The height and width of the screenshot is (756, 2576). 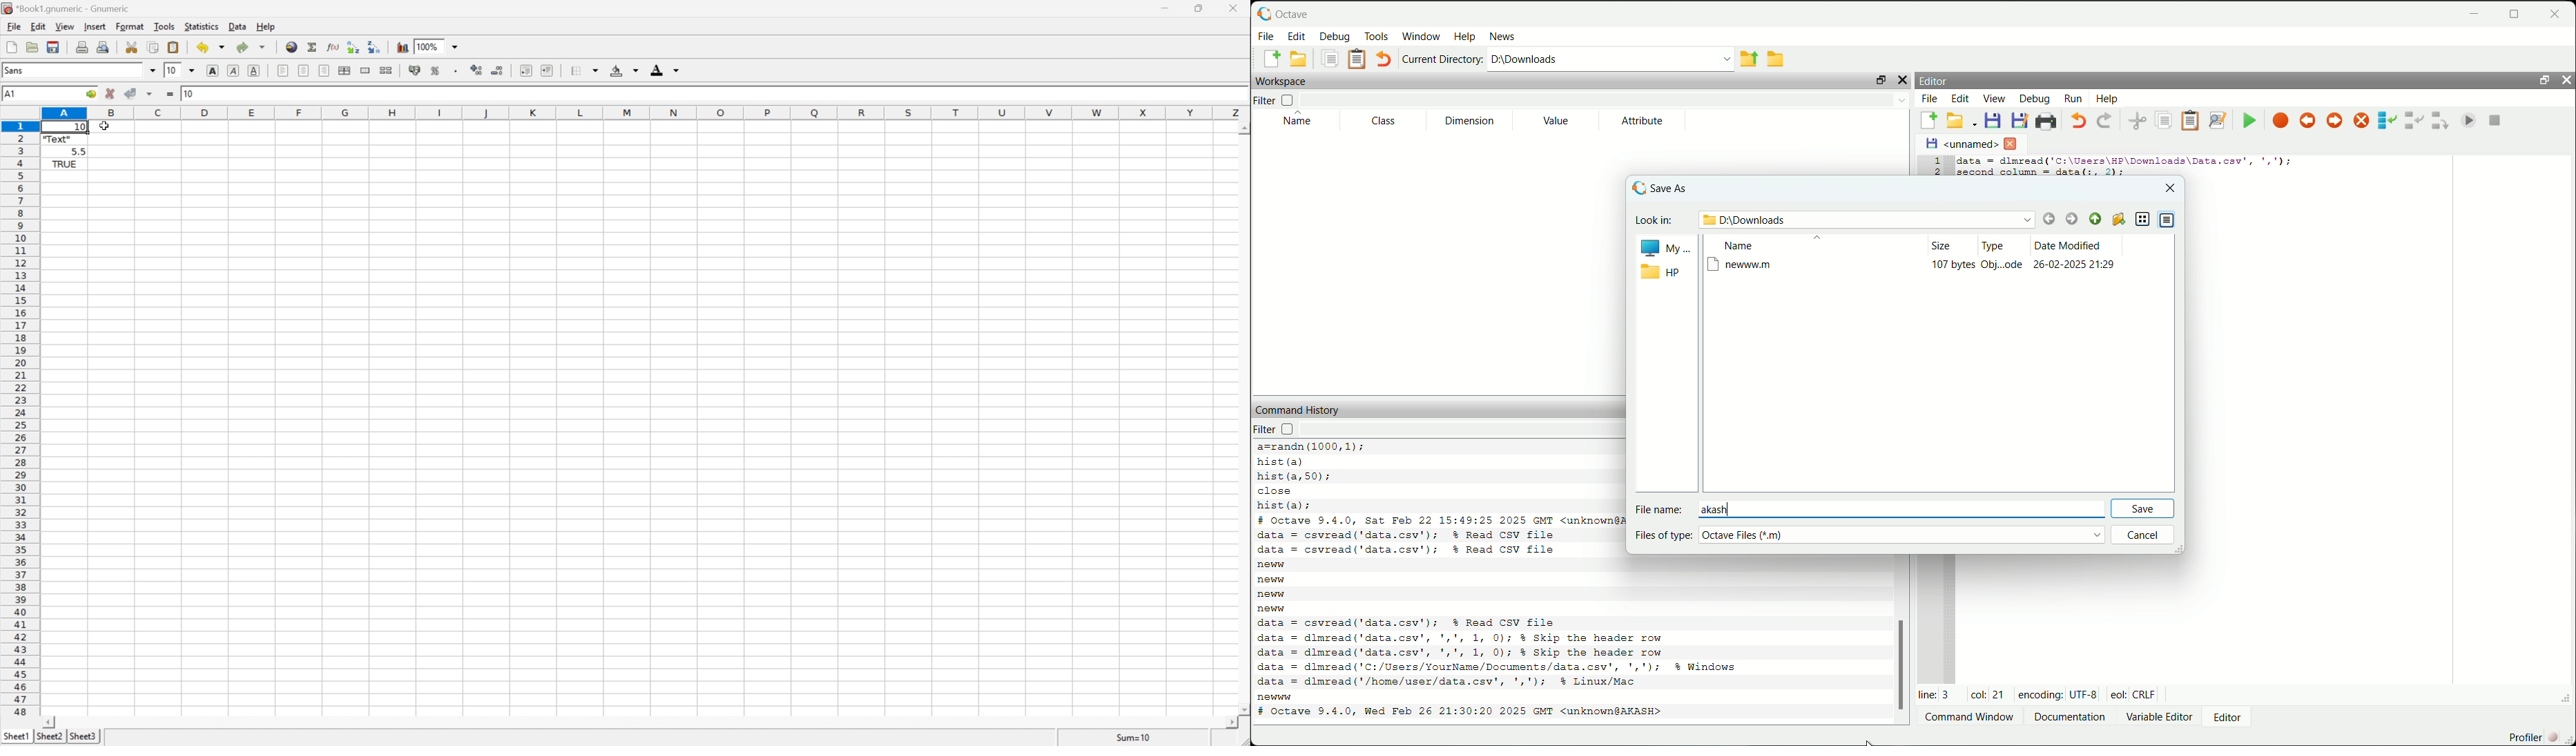 What do you see at coordinates (15, 737) in the screenshot?
I see `Sheet1` at bounding box center [15, 737].